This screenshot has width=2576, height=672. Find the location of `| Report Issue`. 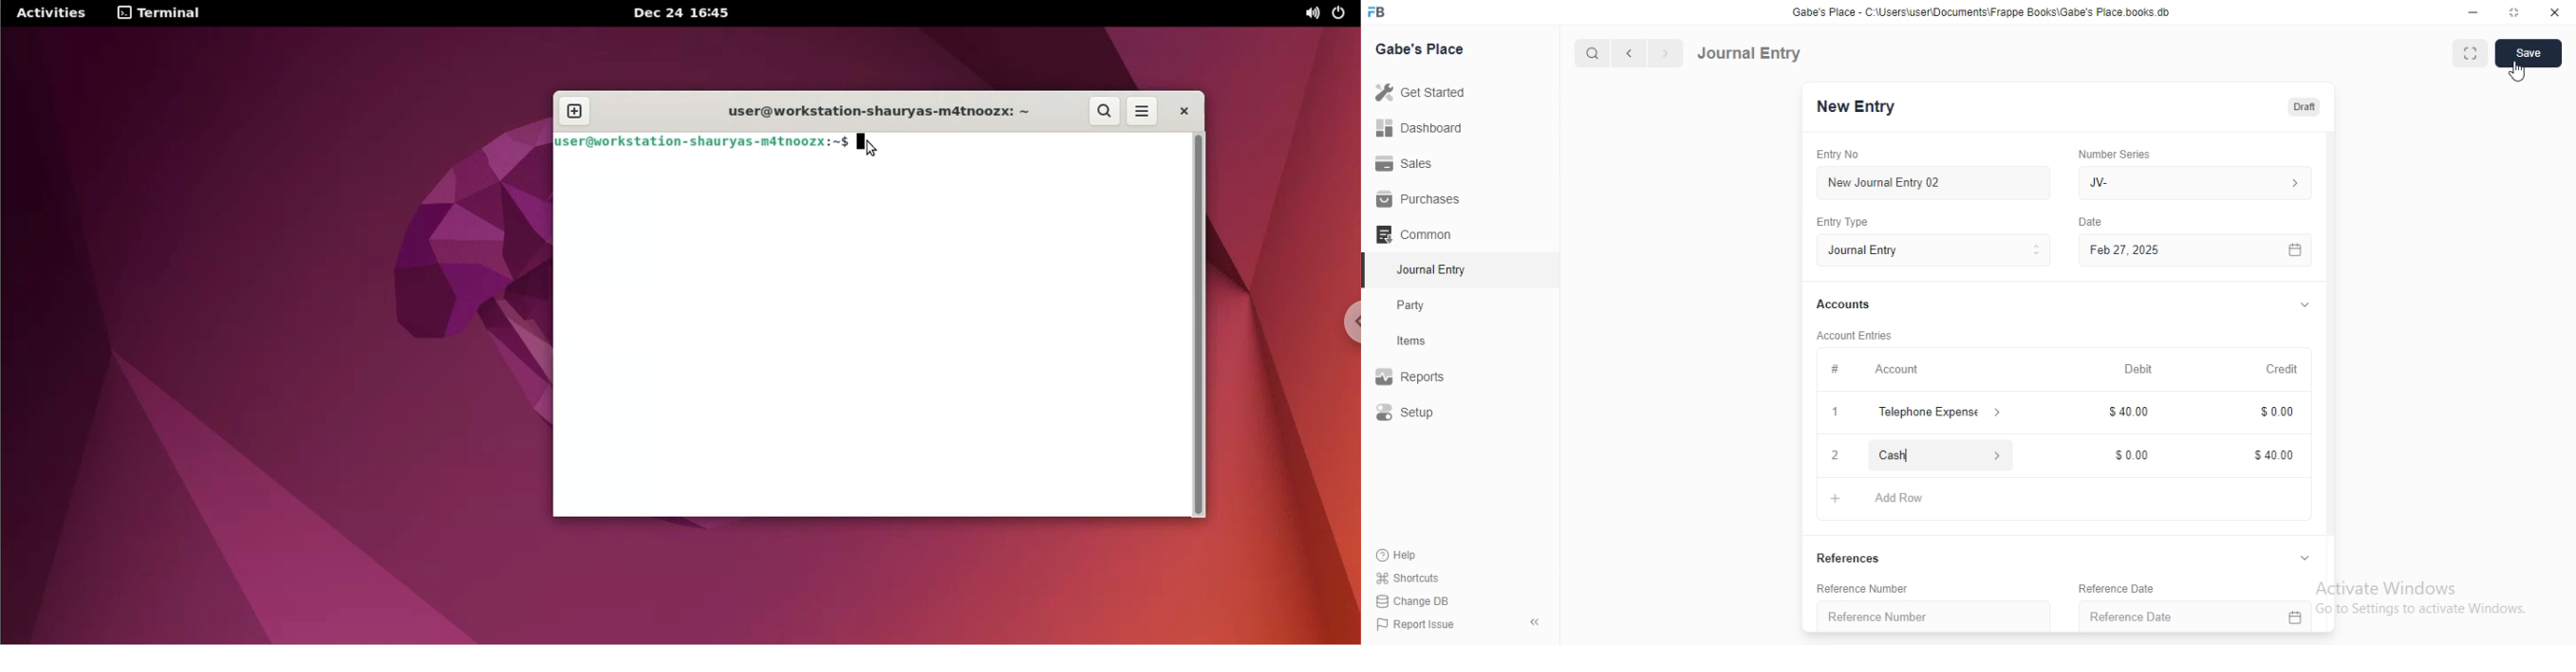

| Report Issue is located at coordinates (1417, 624).